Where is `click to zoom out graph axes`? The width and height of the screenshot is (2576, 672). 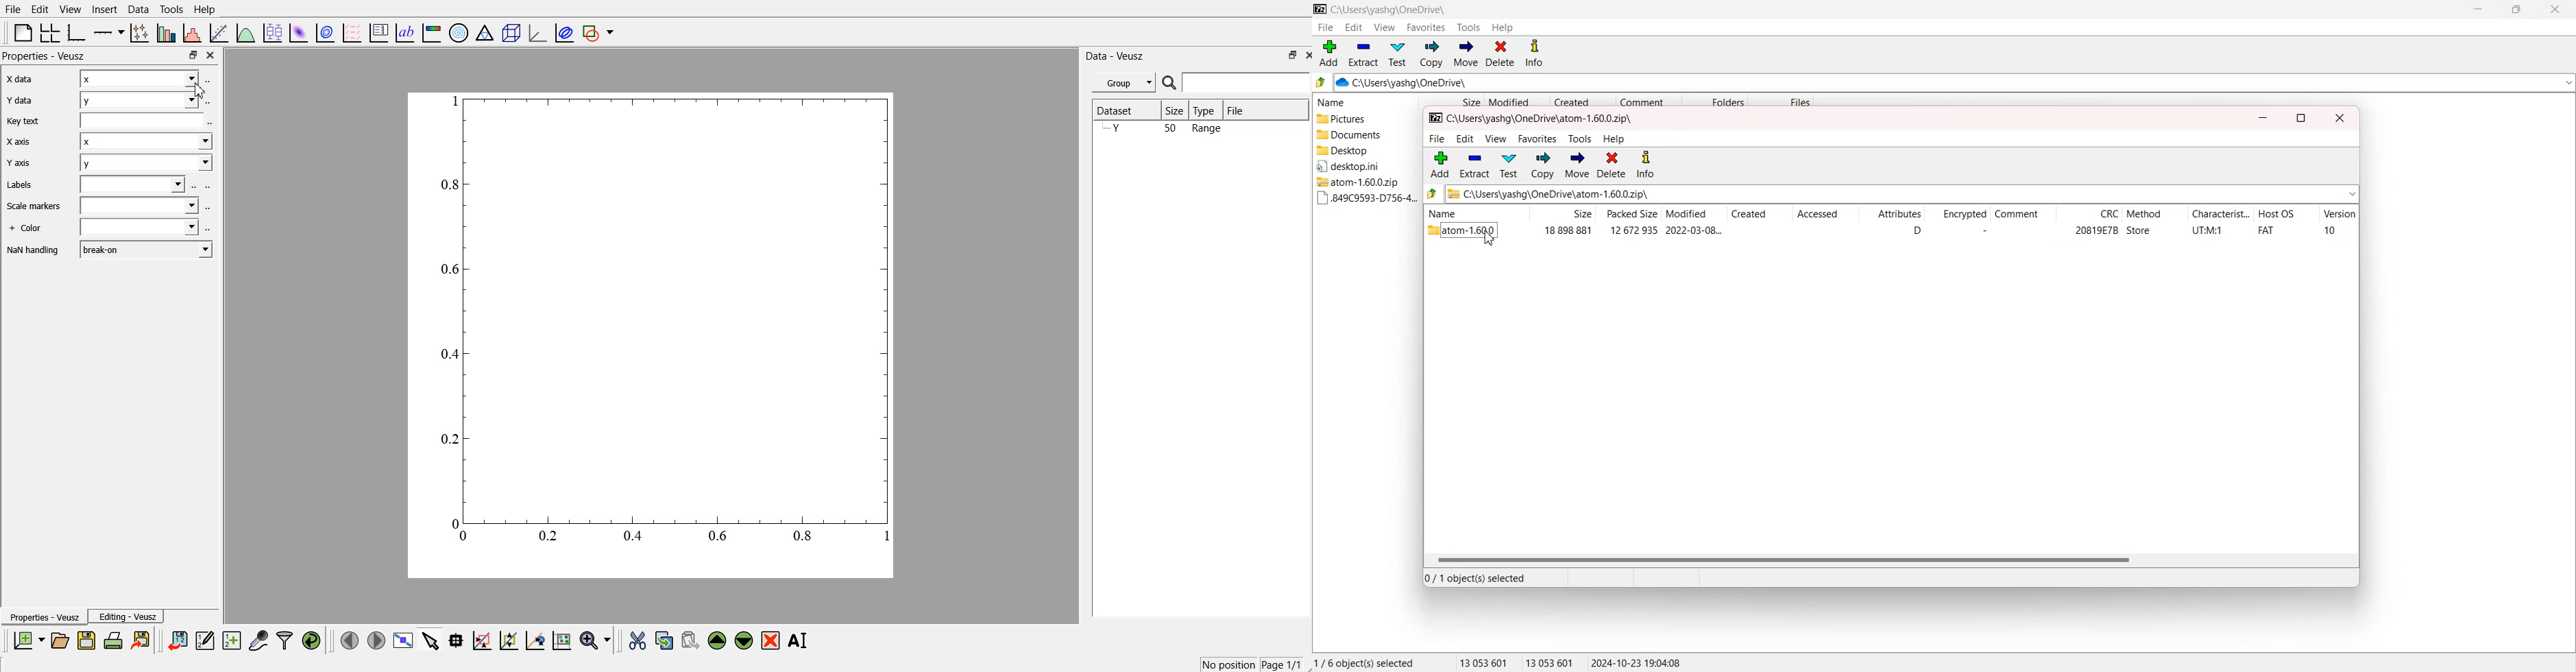 click to zoom out graph axes is located at coordinates (509, 641).